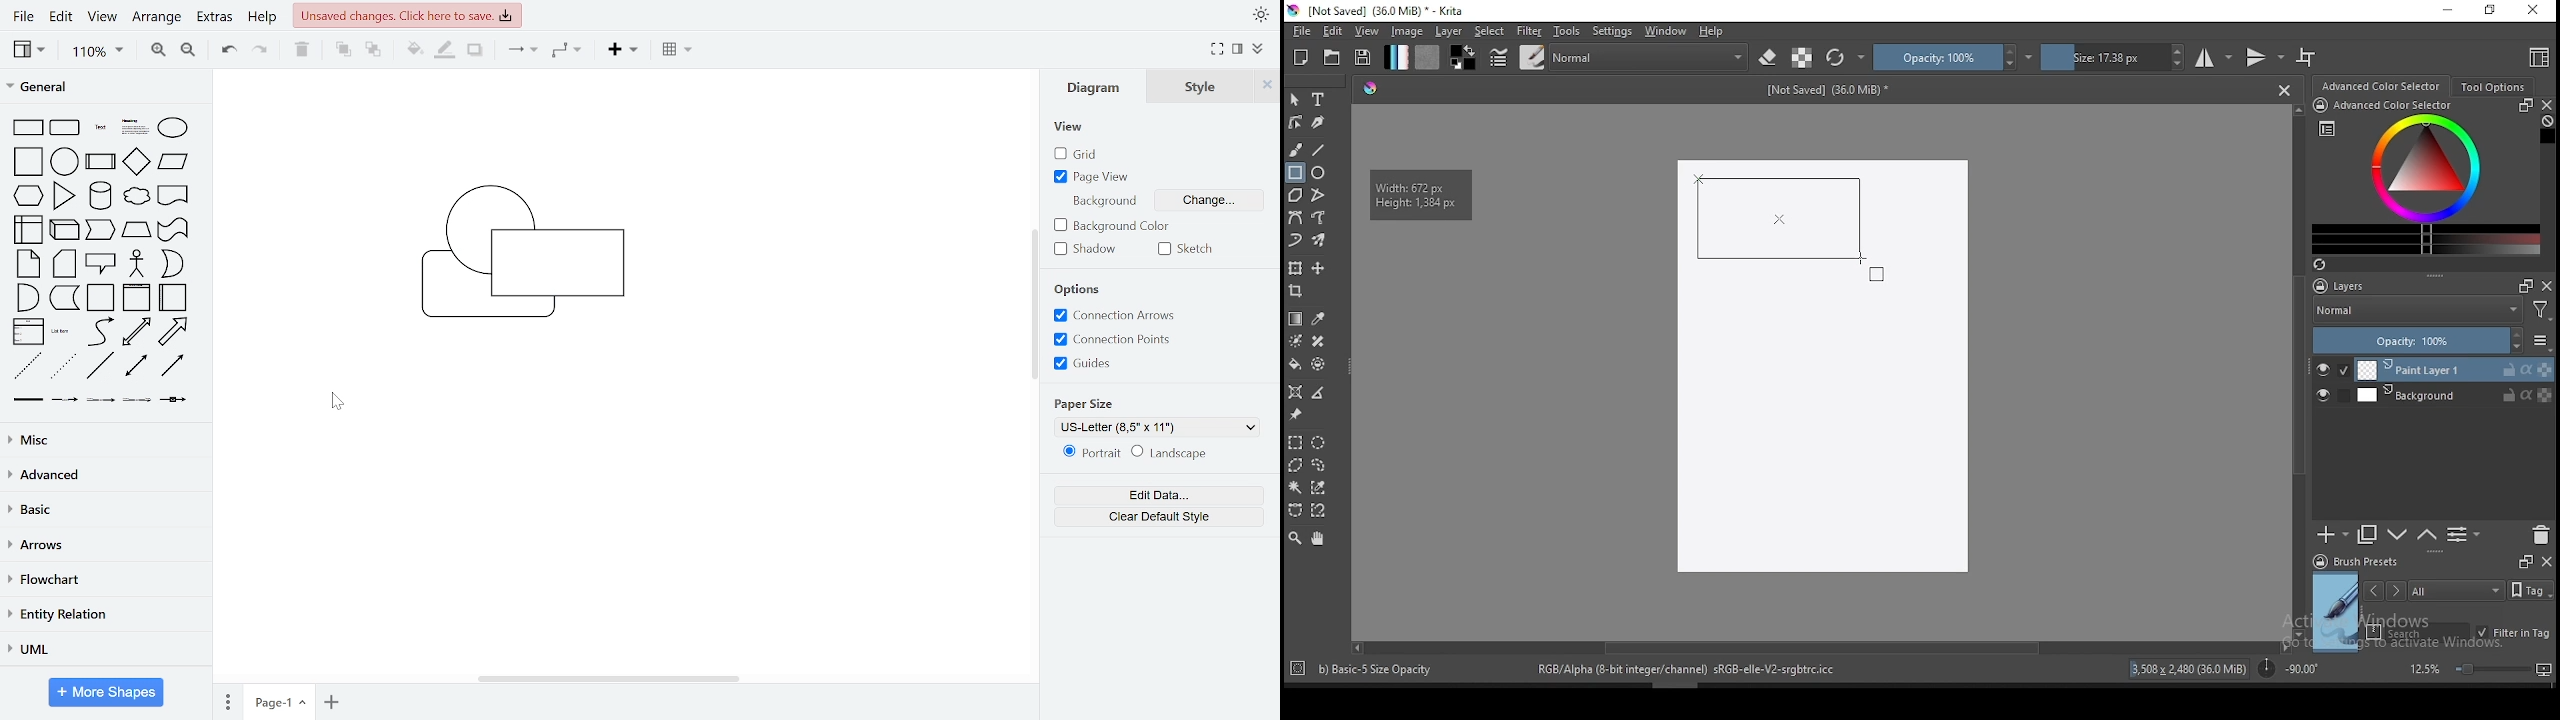  I want to click on tool options, so click(2494, 87).